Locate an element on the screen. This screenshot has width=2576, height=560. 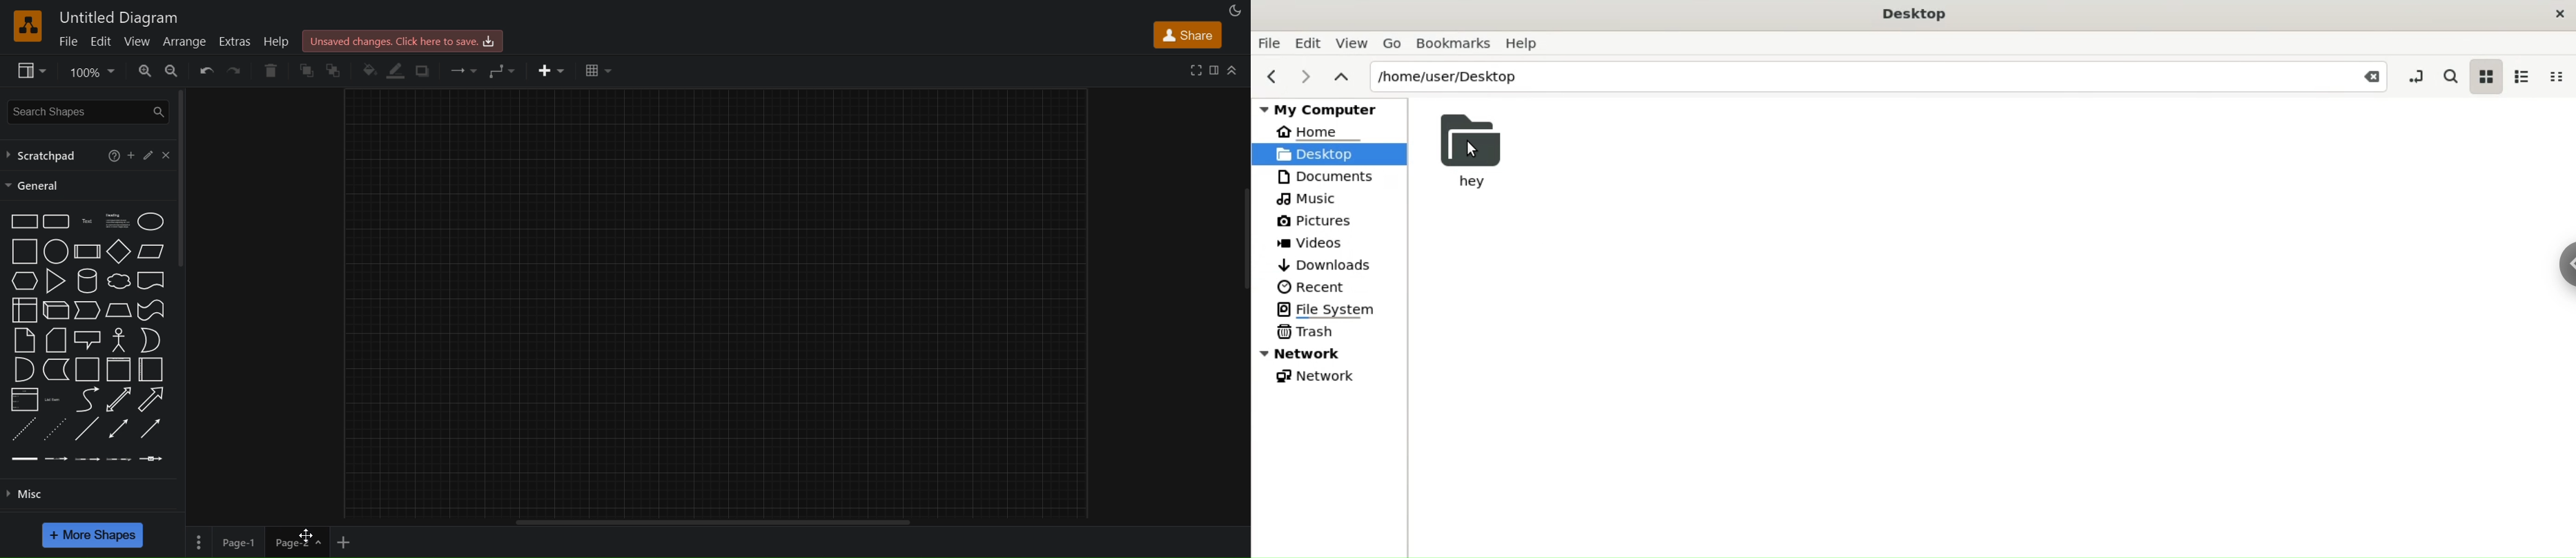
trapezoid is located at coordinates (117, 310).